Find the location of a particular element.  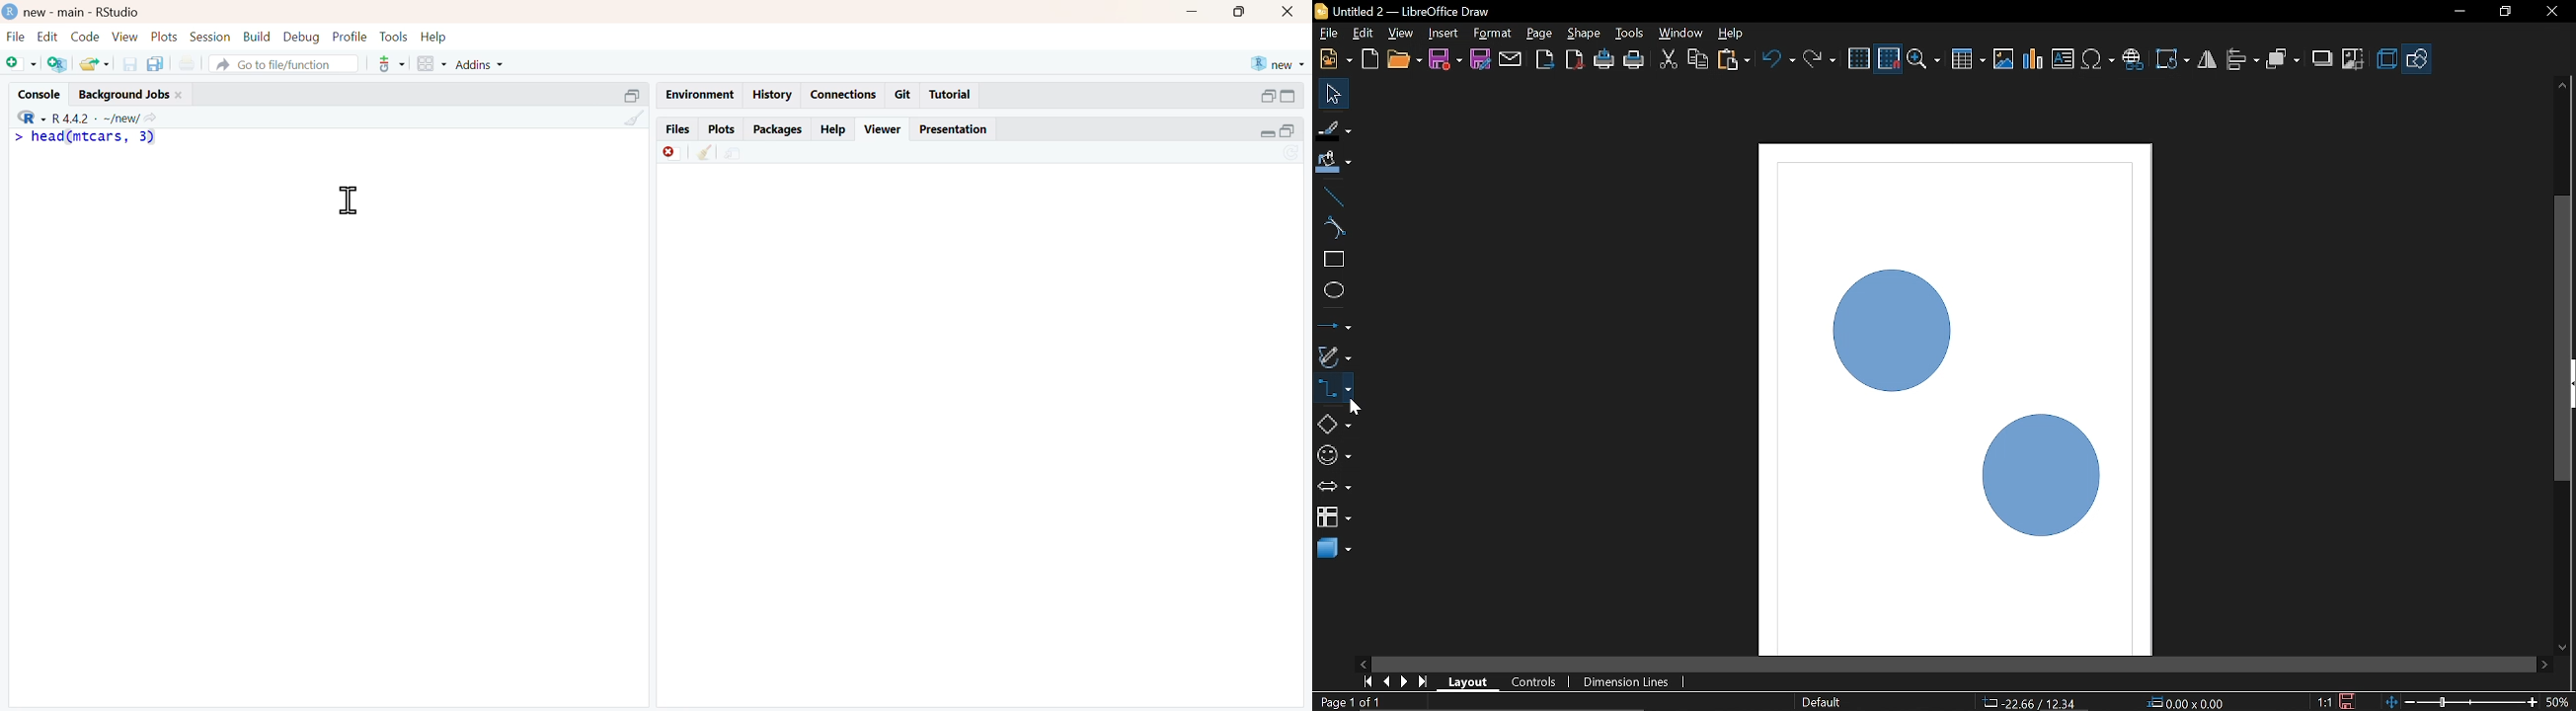

Build is located at coordinates (257, 35).